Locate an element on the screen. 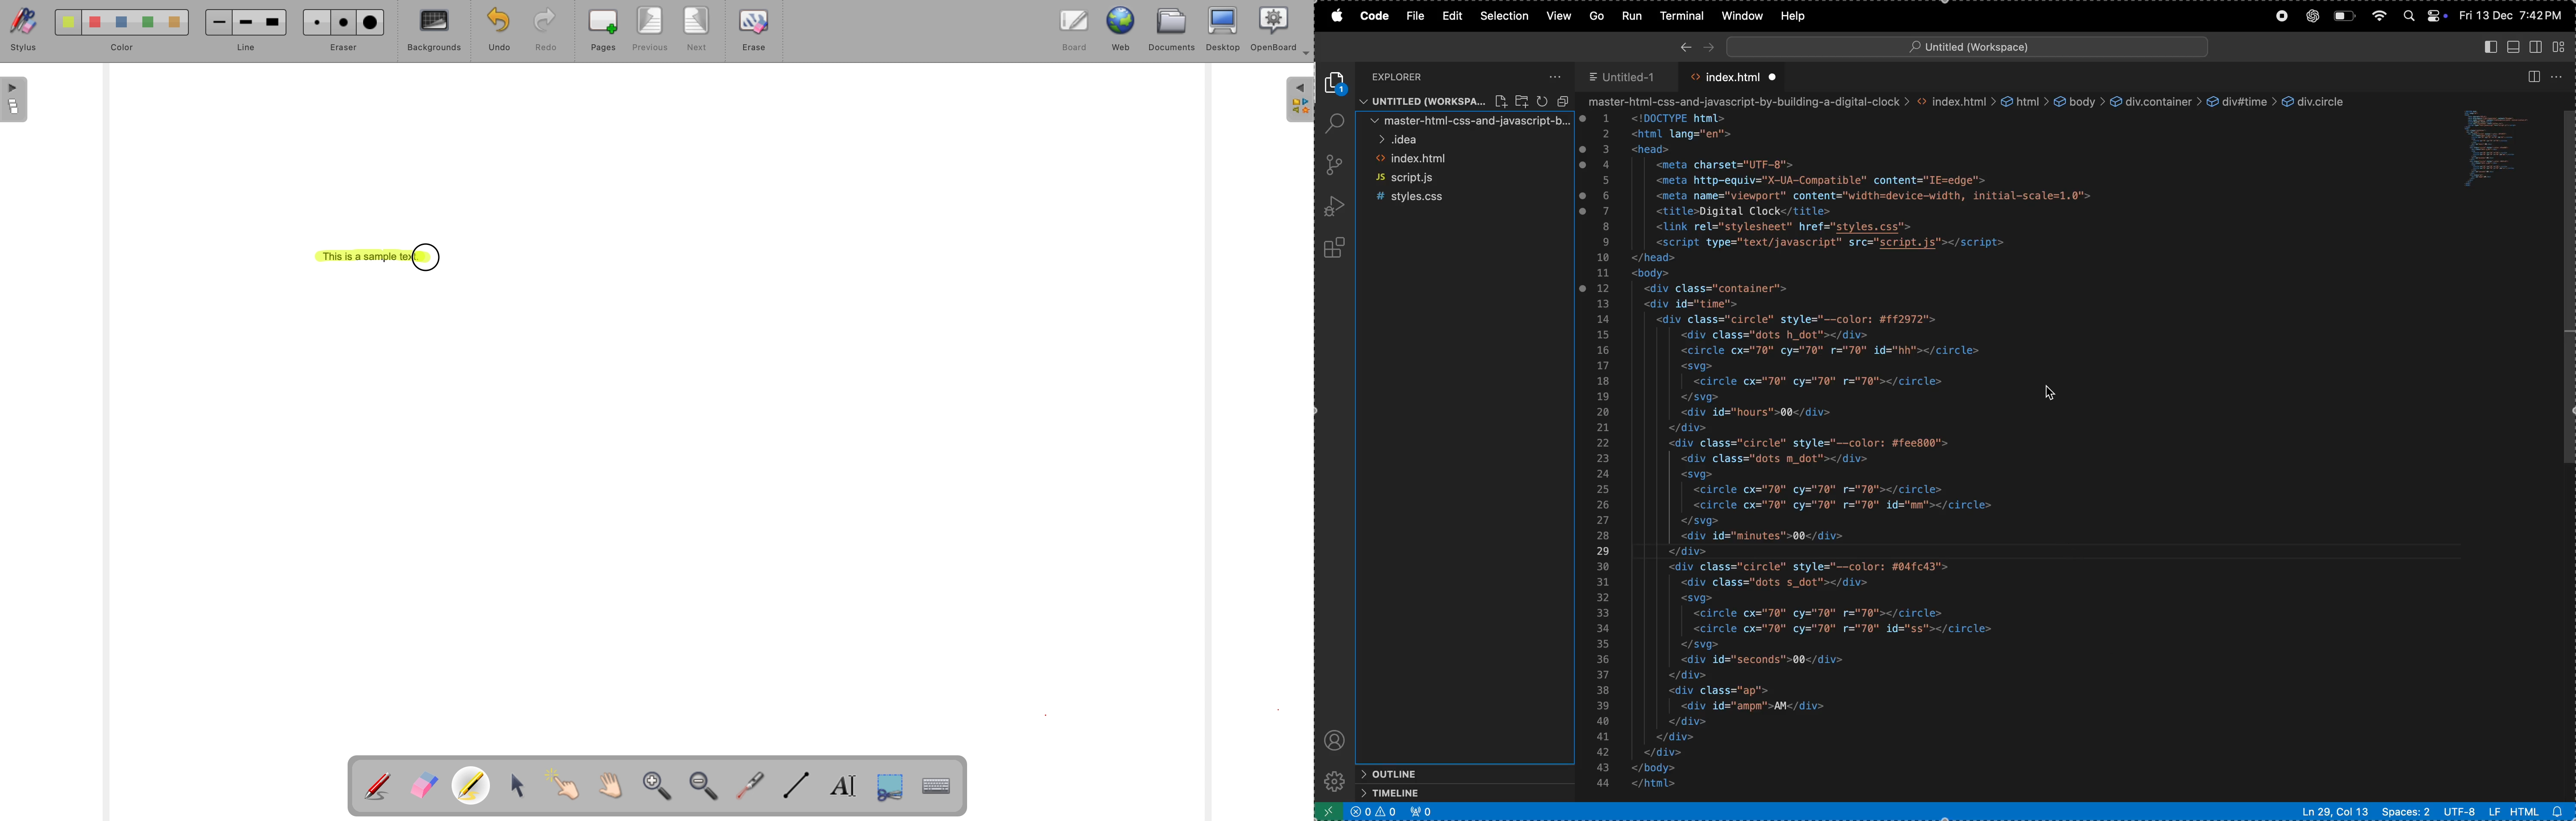 Image resolution: width=2576 pixels, height=840 pixels. pages is located at coordinates (600, 31).